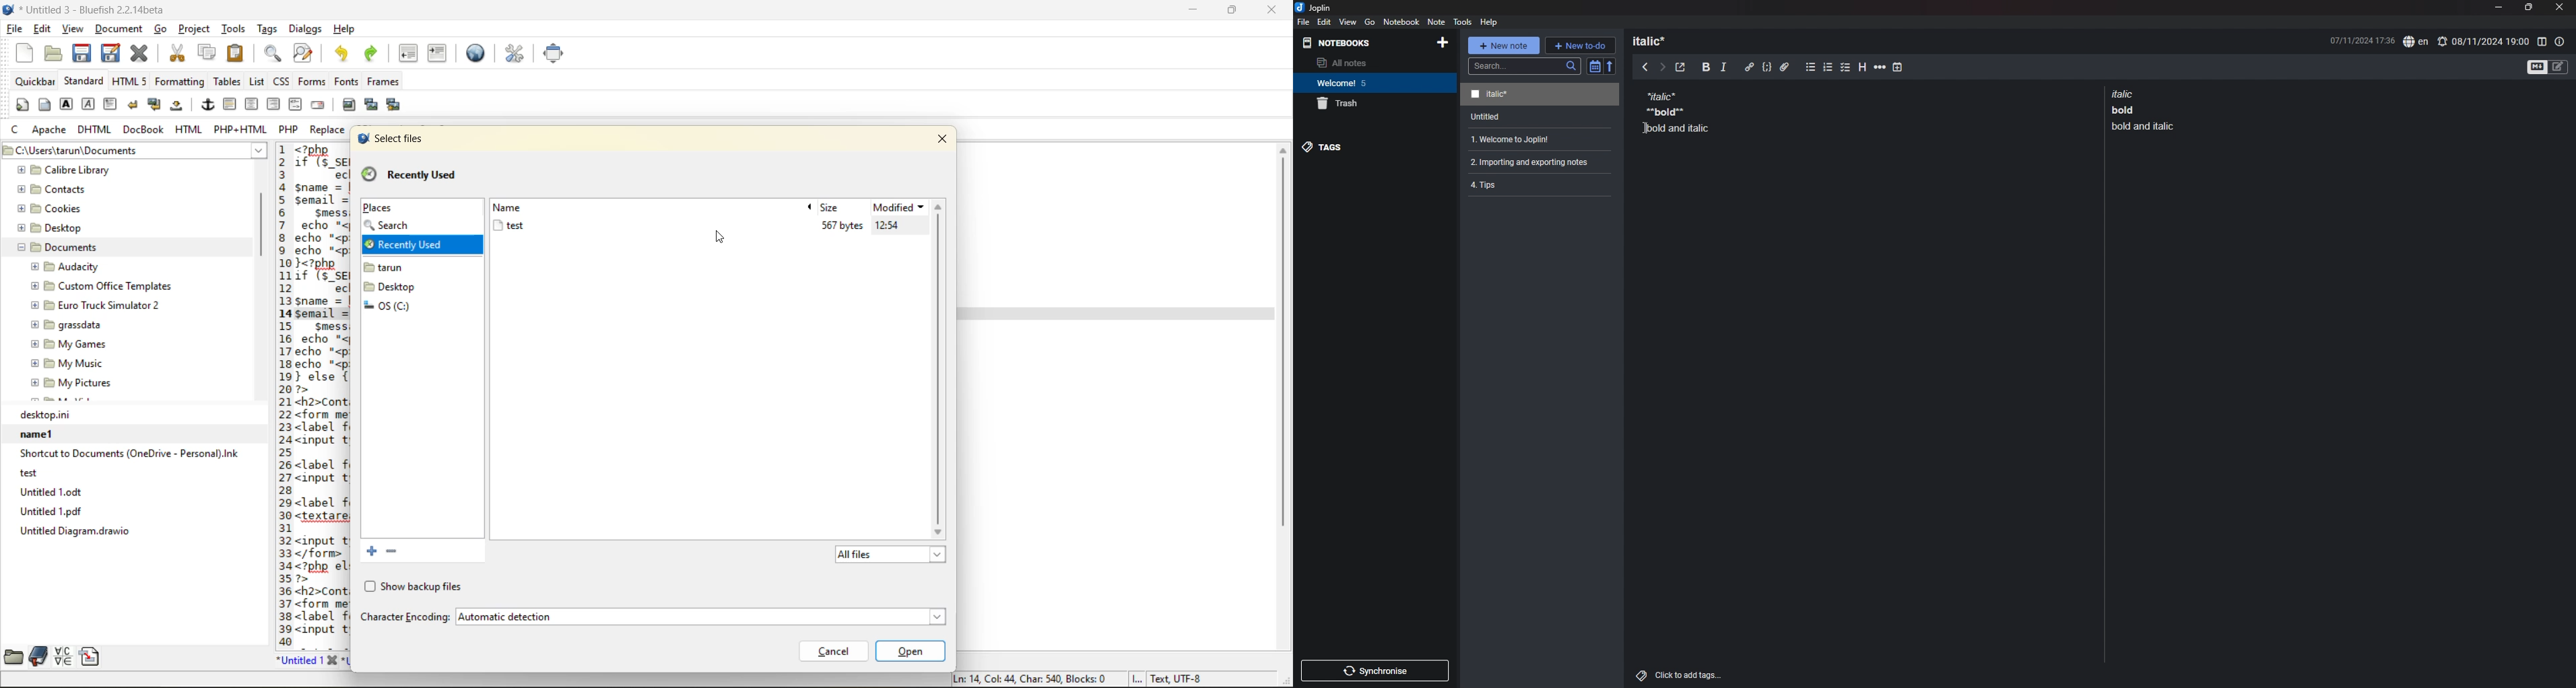 This screenshot has height=700, width=2576. What do you see at coordinates (2146, 110) in the screenshot?
I see `note` at bounding box center [2146, 110].